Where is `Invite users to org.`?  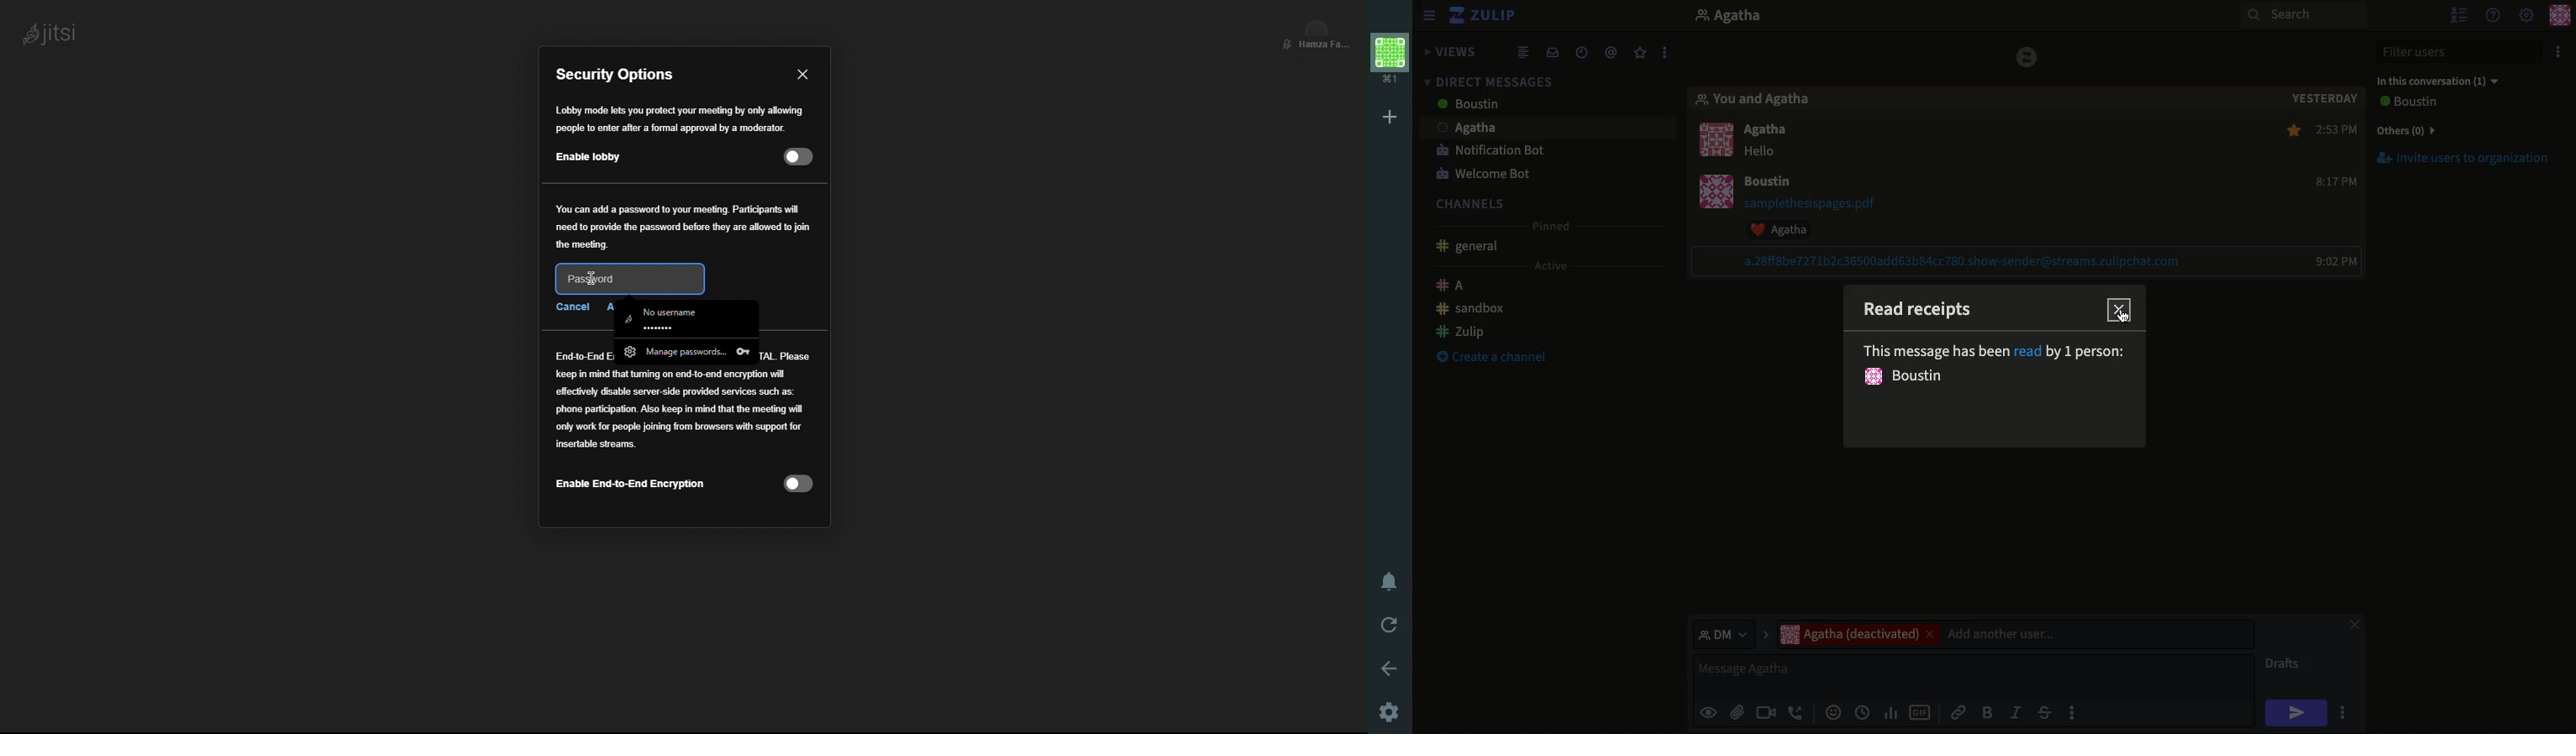
Invite users to org. is located at coordinates (2466, 128).